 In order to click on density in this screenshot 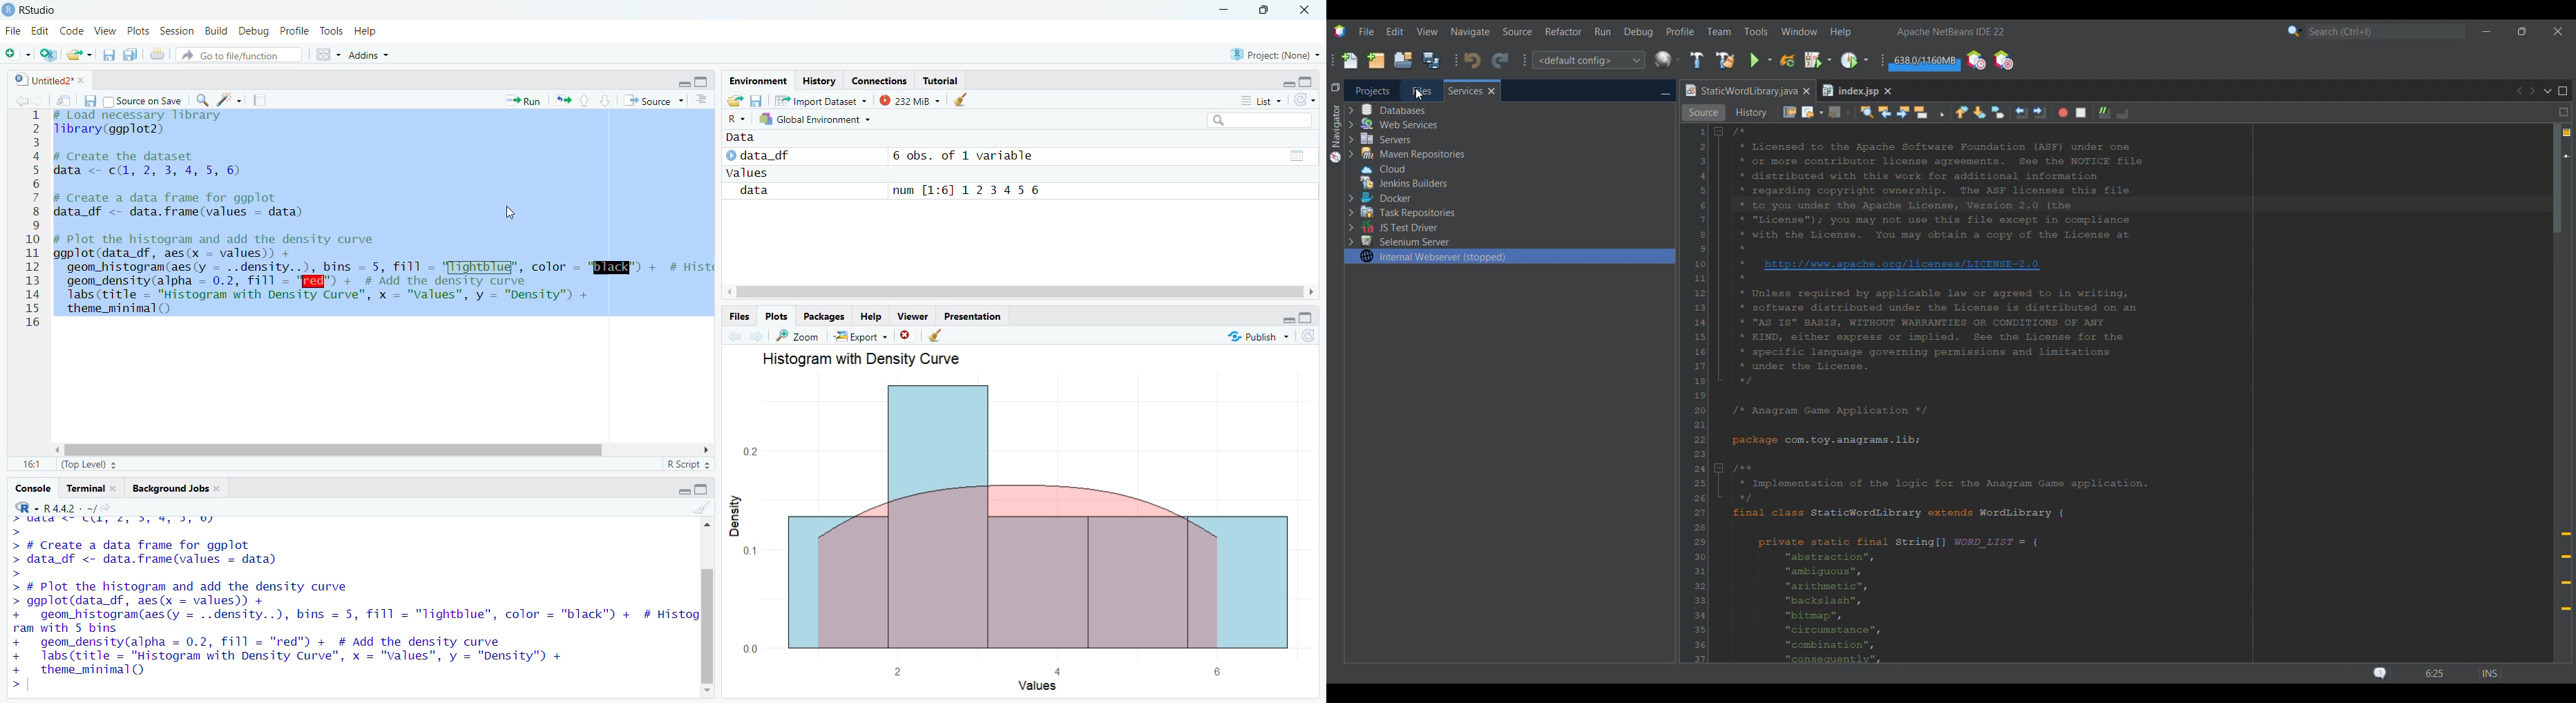, I will do `click(737, 517)`.